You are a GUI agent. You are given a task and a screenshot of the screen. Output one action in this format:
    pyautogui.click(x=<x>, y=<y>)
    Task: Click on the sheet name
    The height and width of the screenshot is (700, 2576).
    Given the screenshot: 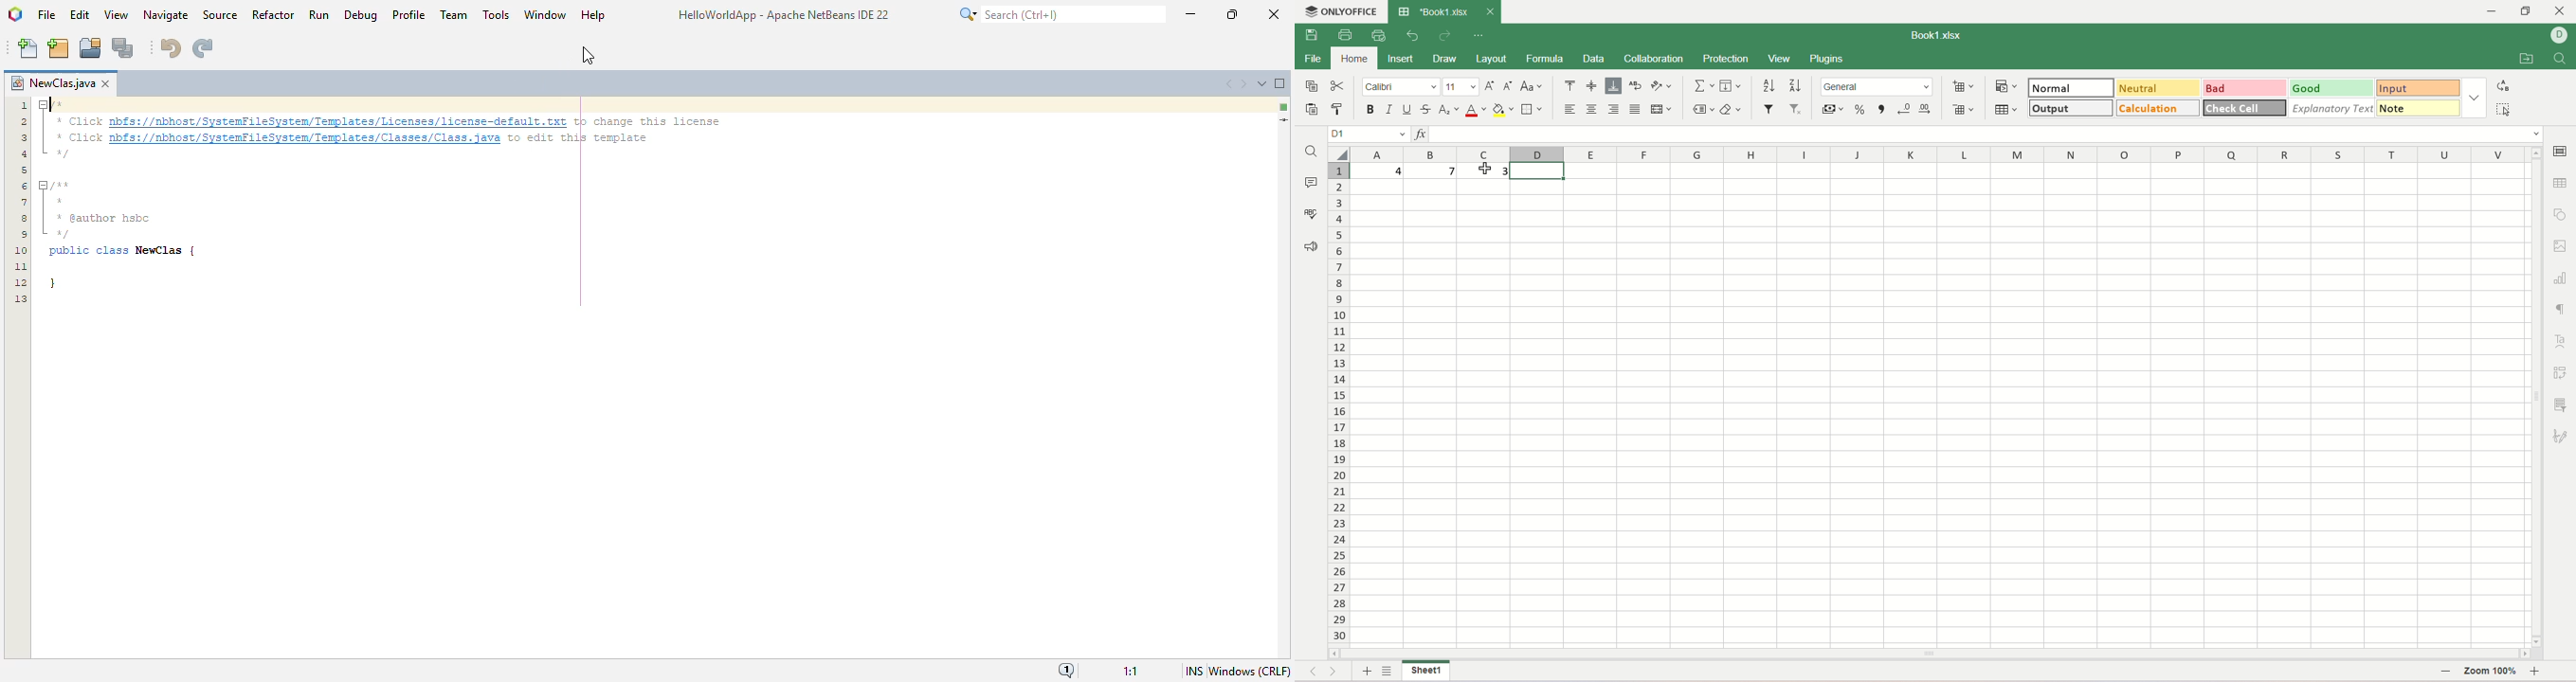 What is the action you would take?
    pyautogui.click(x=1428, y=673)
    